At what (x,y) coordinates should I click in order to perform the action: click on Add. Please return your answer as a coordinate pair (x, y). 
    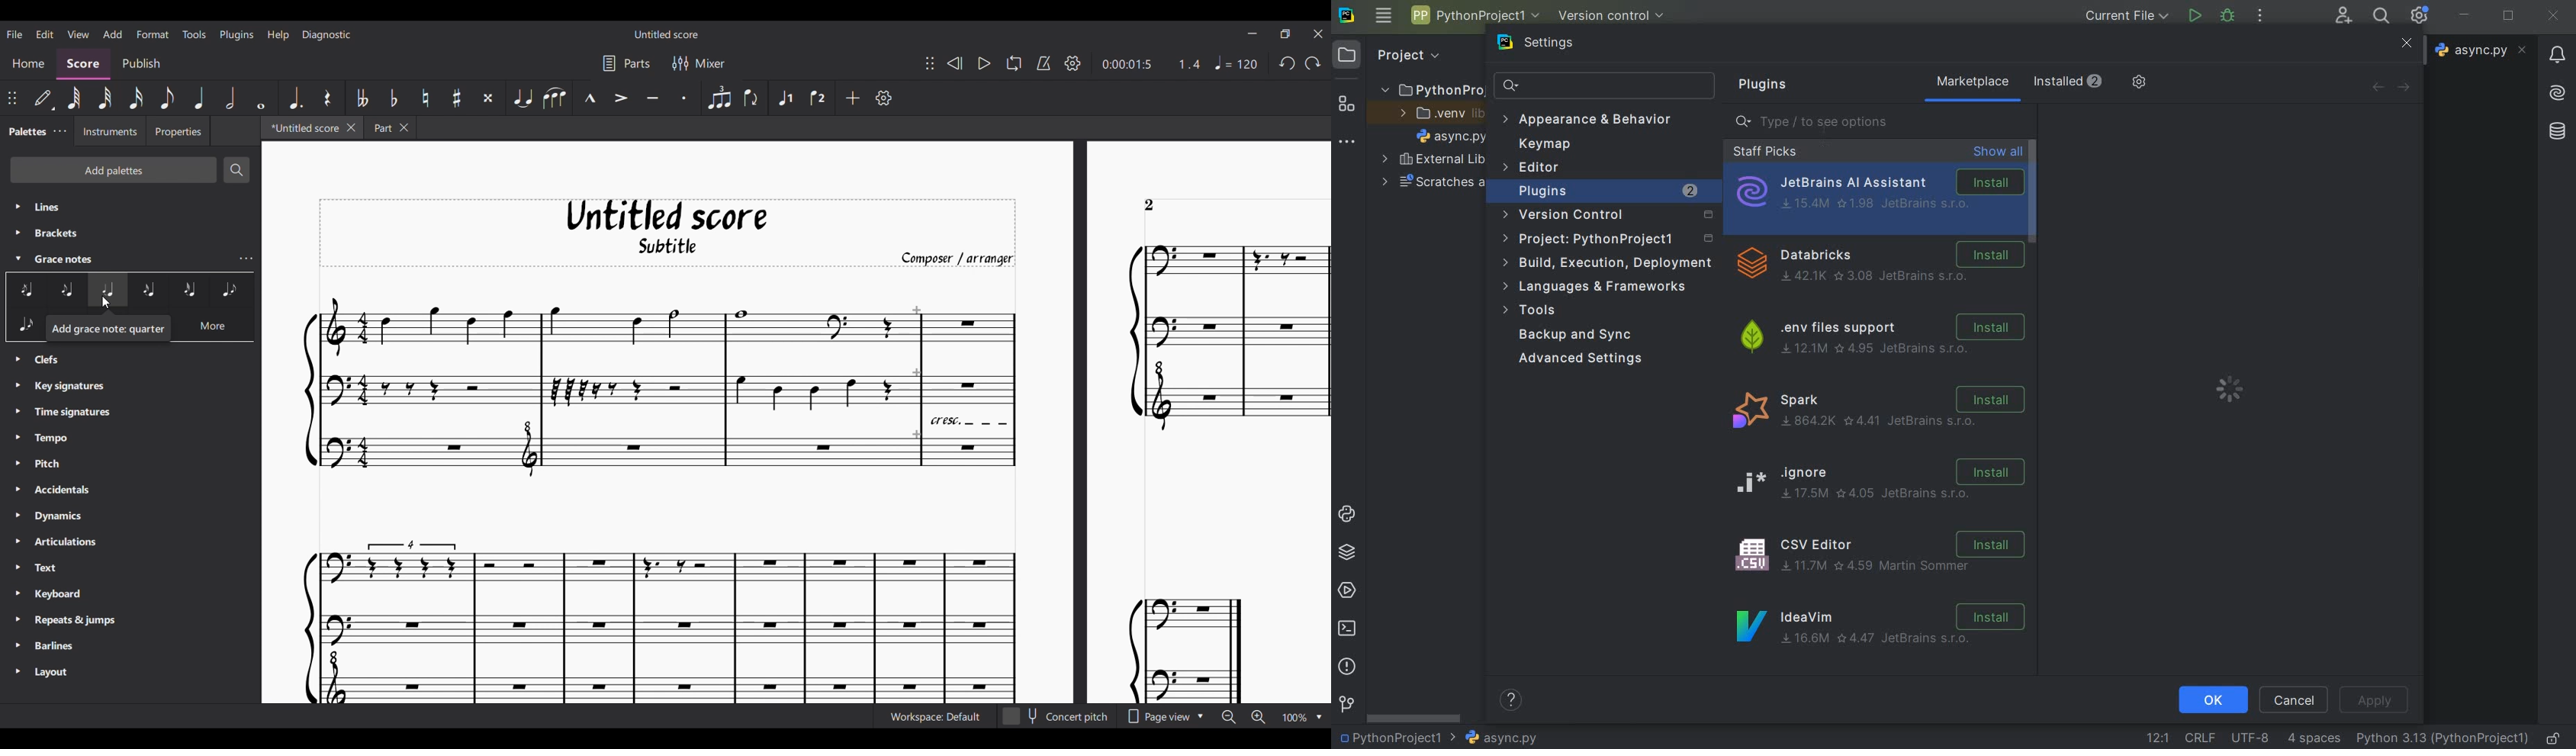
    Looking at the image, I should click on (852, 98).